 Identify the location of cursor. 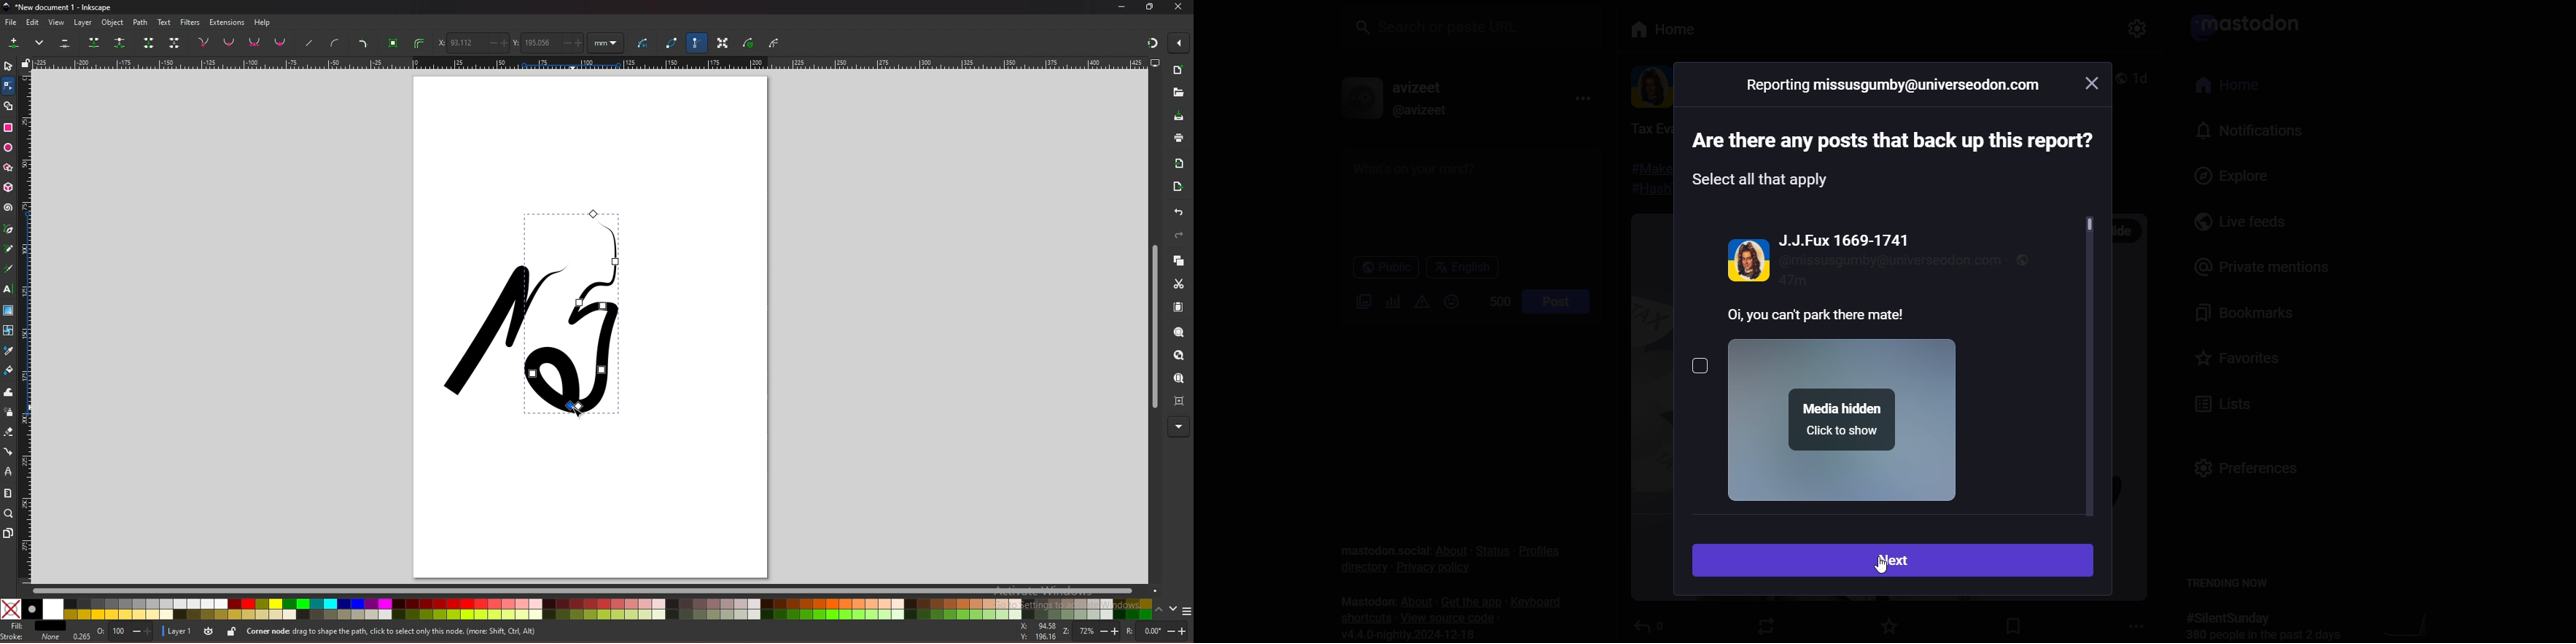
(585, 413).